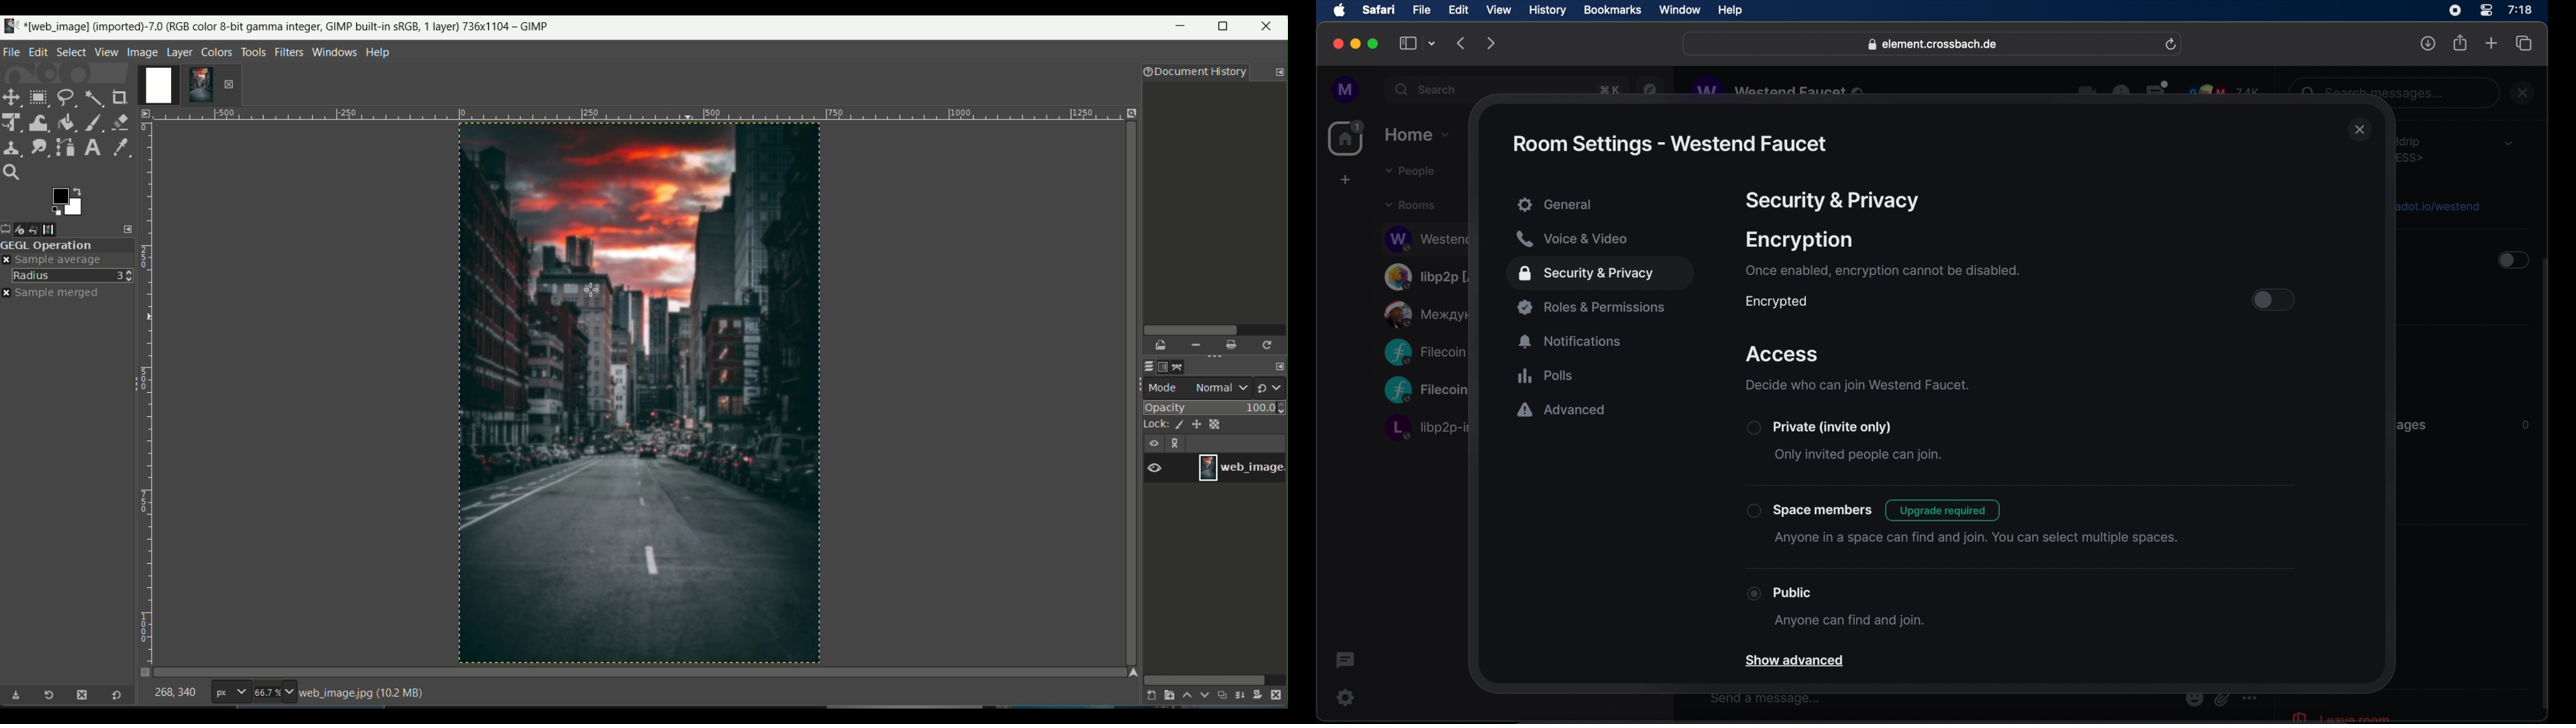  I want to click on app name, so click(273, 25).